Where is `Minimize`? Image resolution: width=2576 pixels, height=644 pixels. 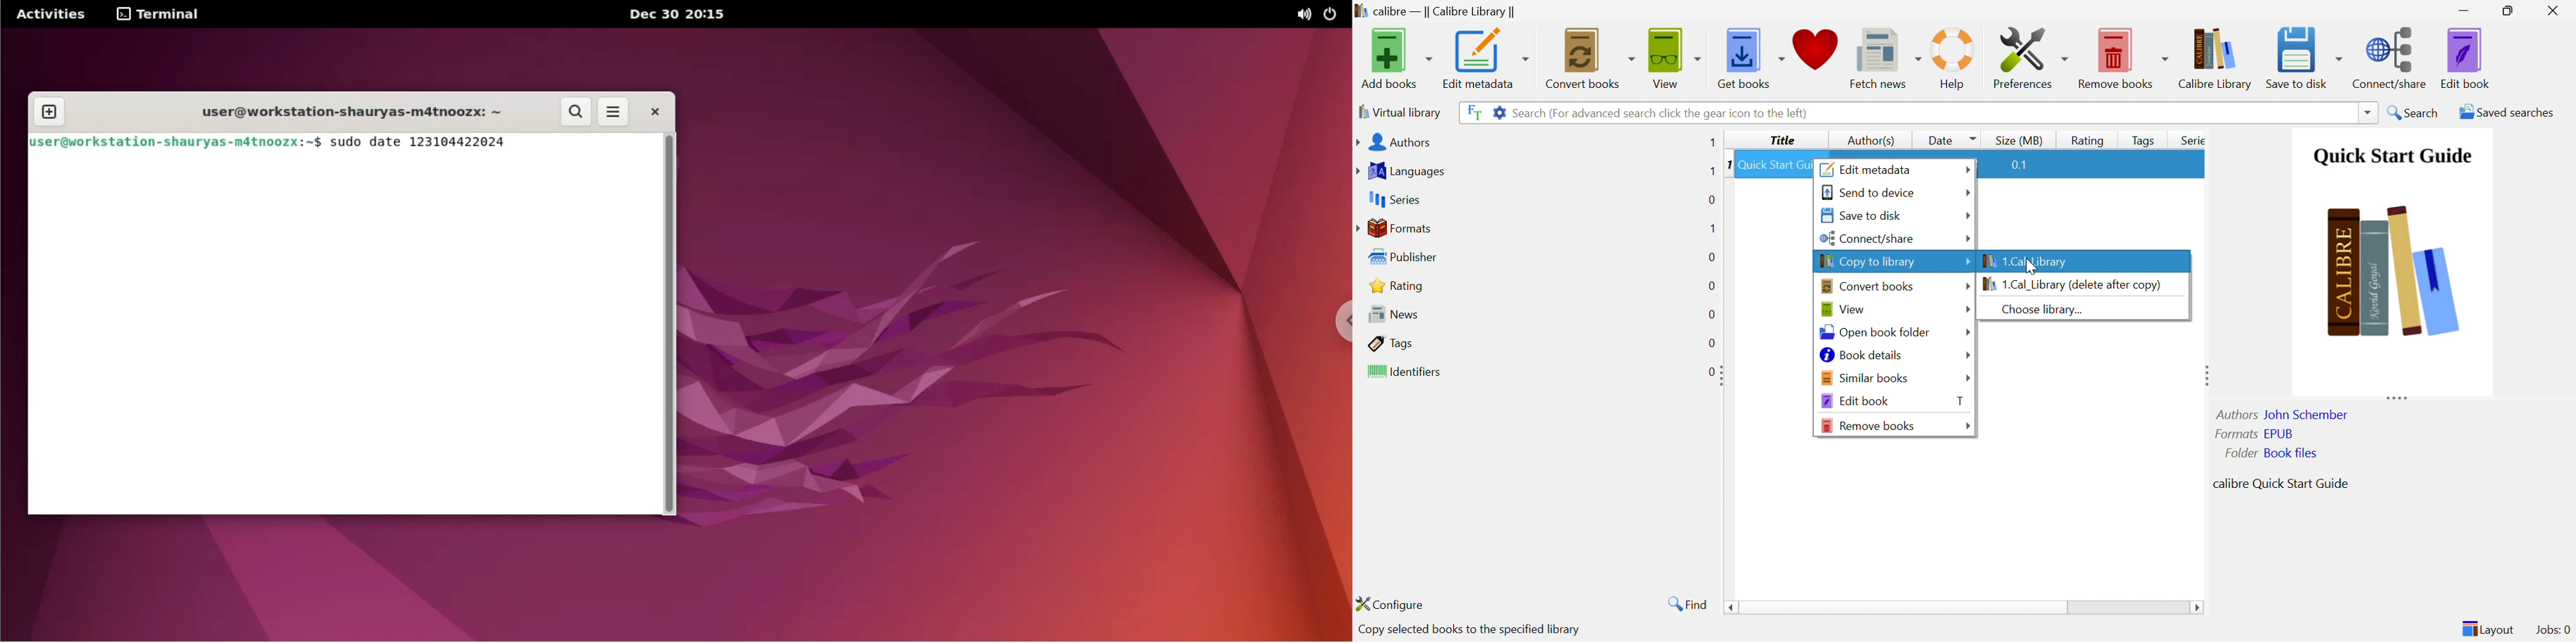
Minimize is located at coordinates (2467, 9).